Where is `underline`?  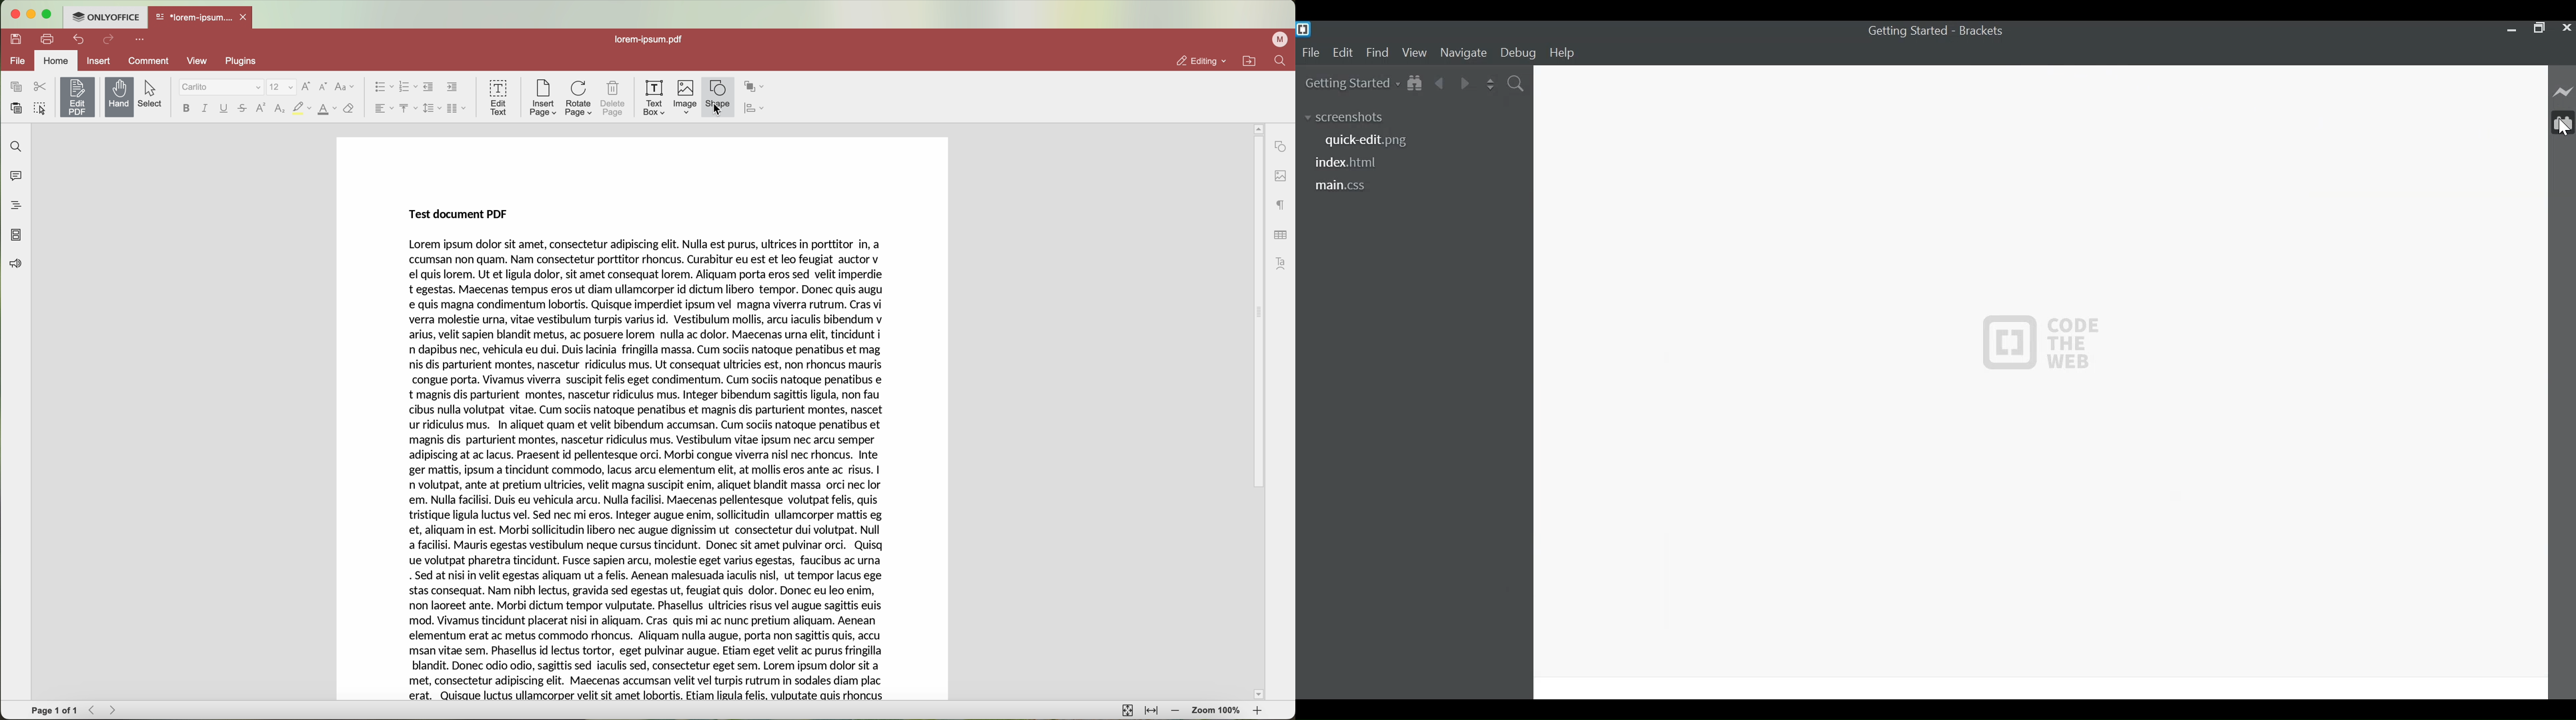 underline is located at coordinates (224, 108).